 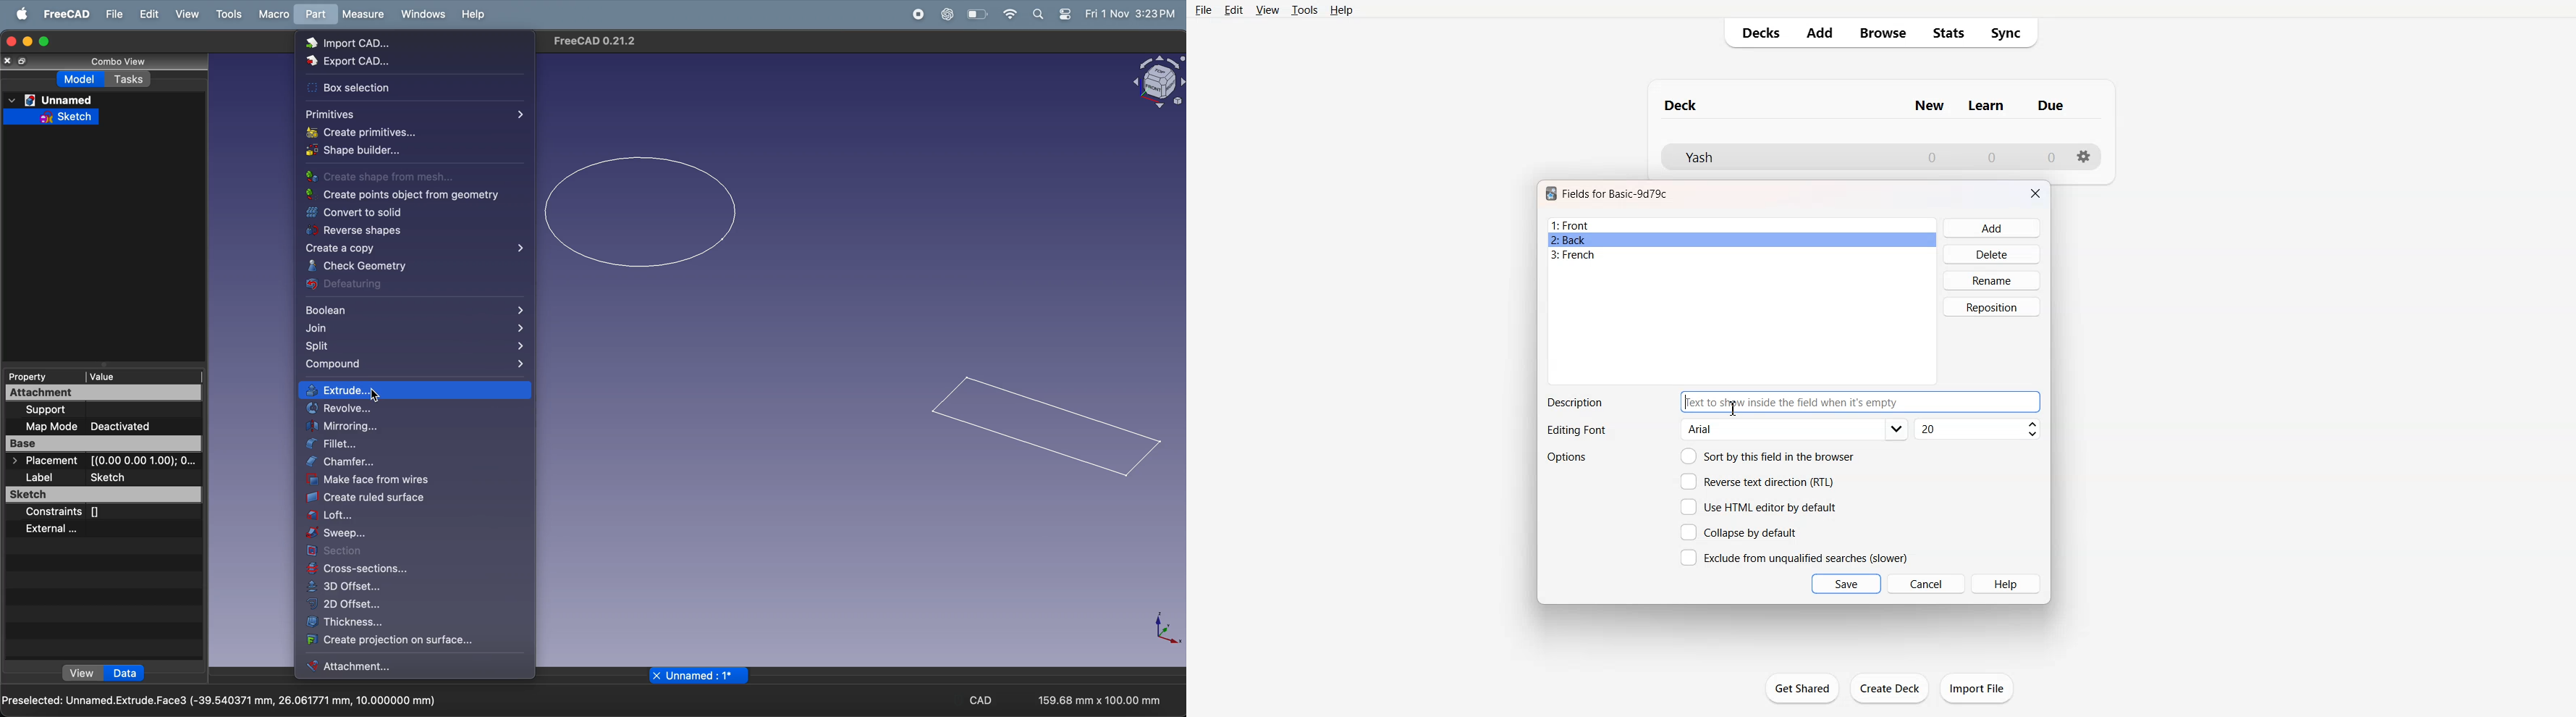 I want to click on Front, so click(x=1742, y=225).